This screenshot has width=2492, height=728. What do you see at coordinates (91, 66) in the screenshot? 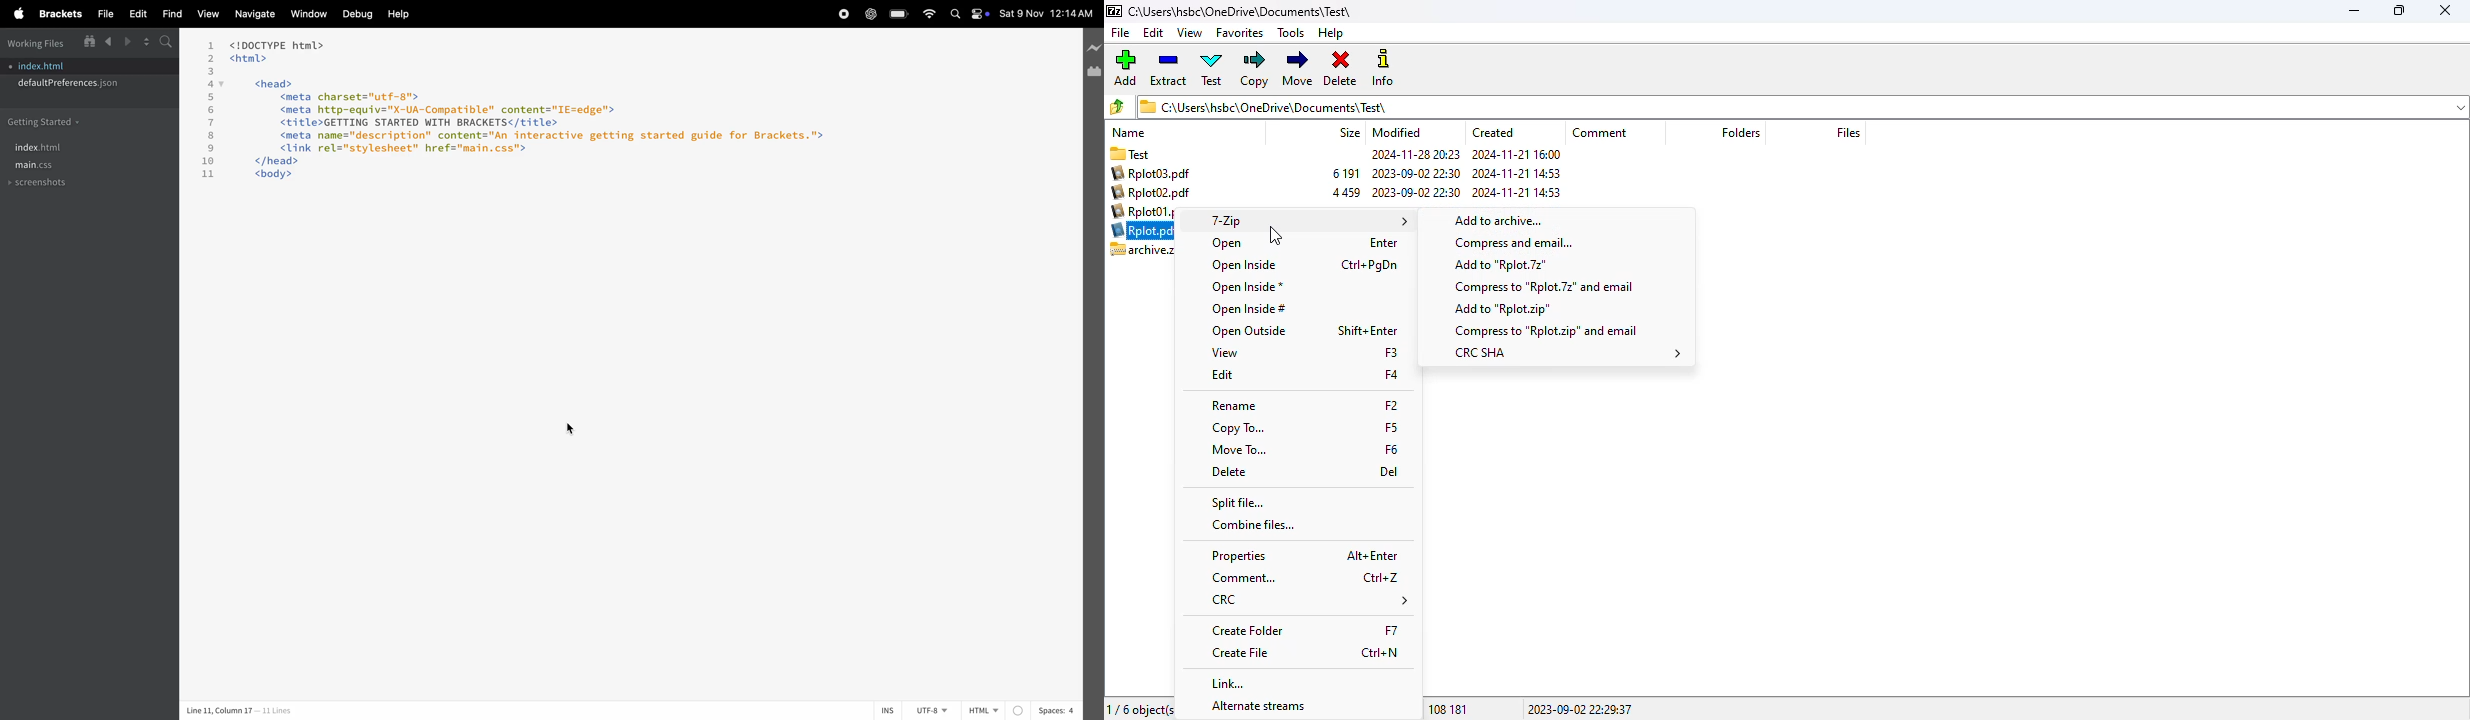
I see `index.html` at bounding box center [91, 66].